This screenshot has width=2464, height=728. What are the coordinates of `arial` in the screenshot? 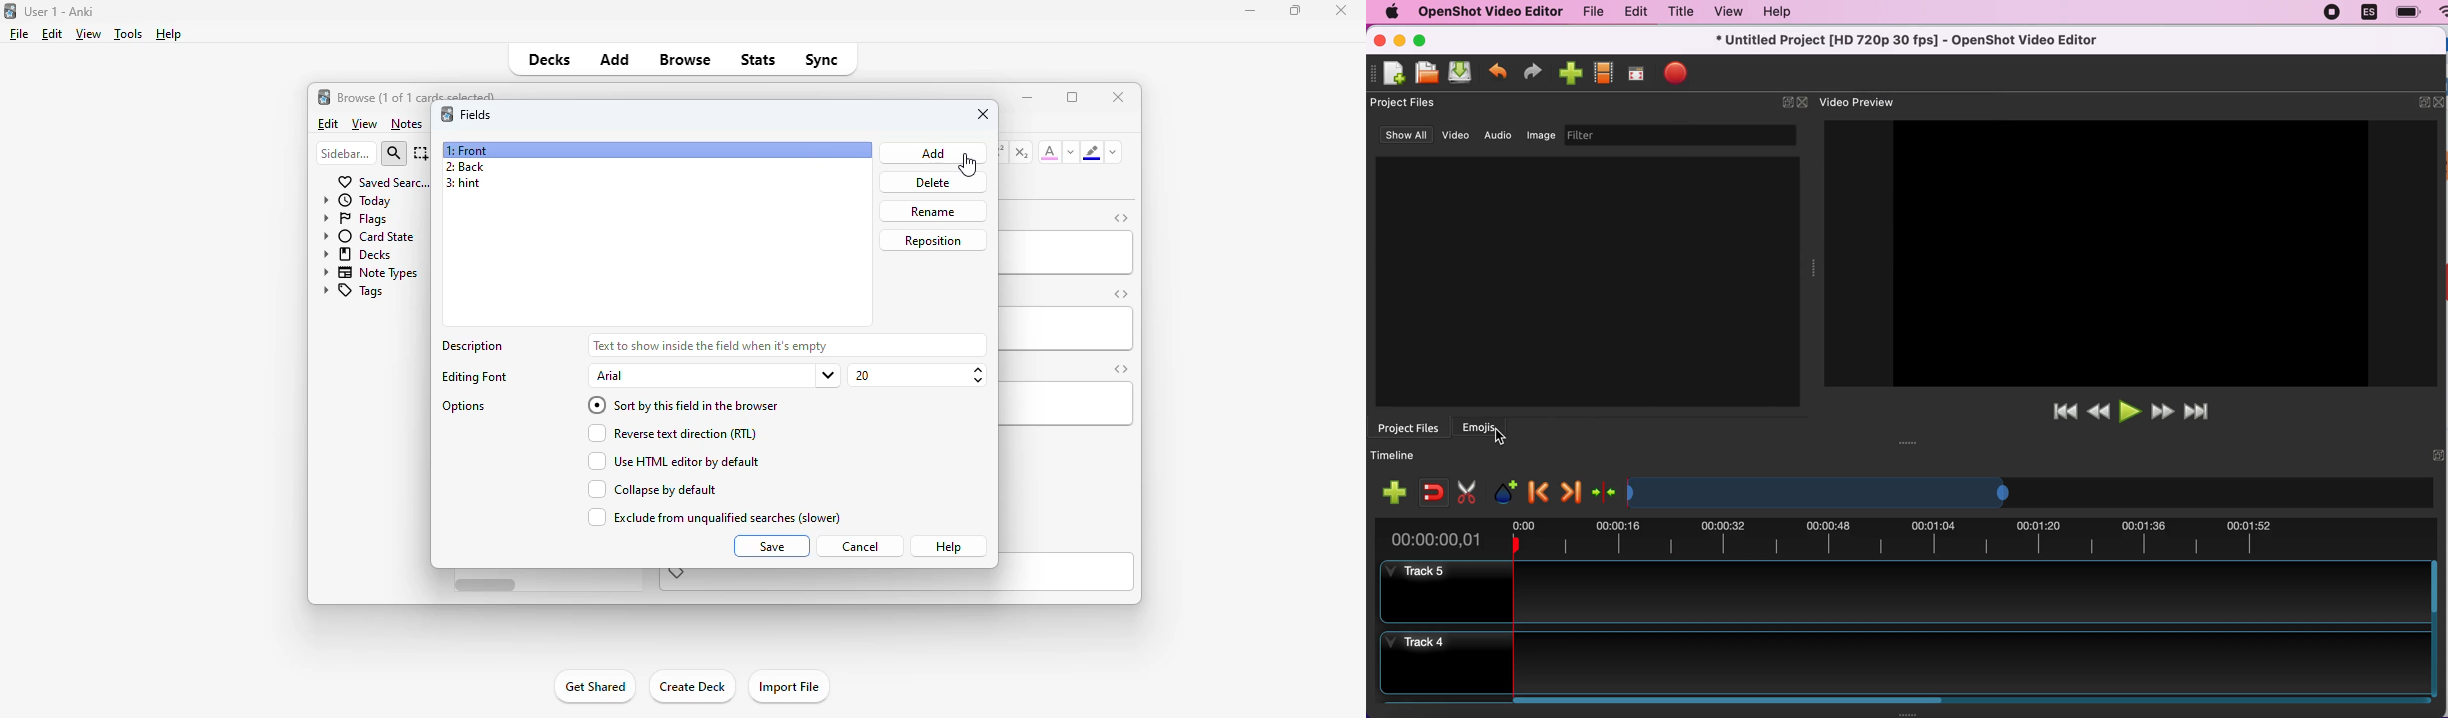 It's located at (714, 376).